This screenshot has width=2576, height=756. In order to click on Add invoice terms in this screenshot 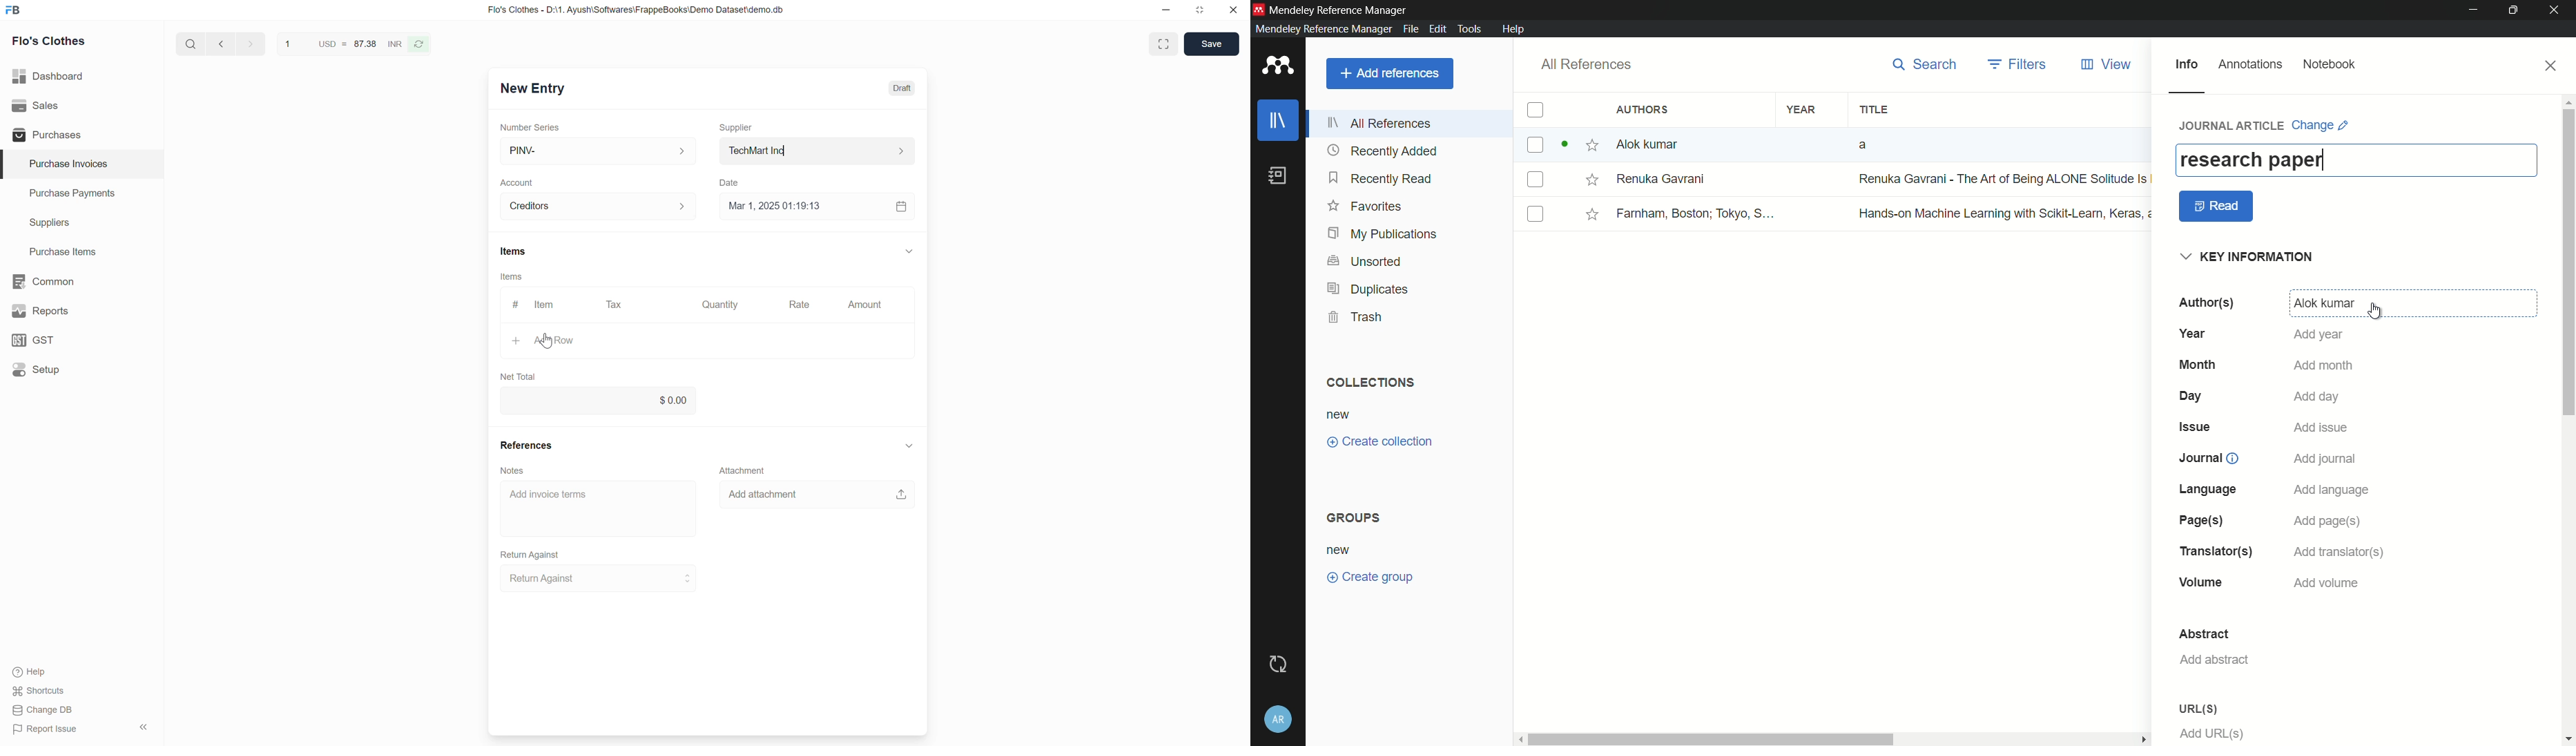, I will do `click(600, 509)`.